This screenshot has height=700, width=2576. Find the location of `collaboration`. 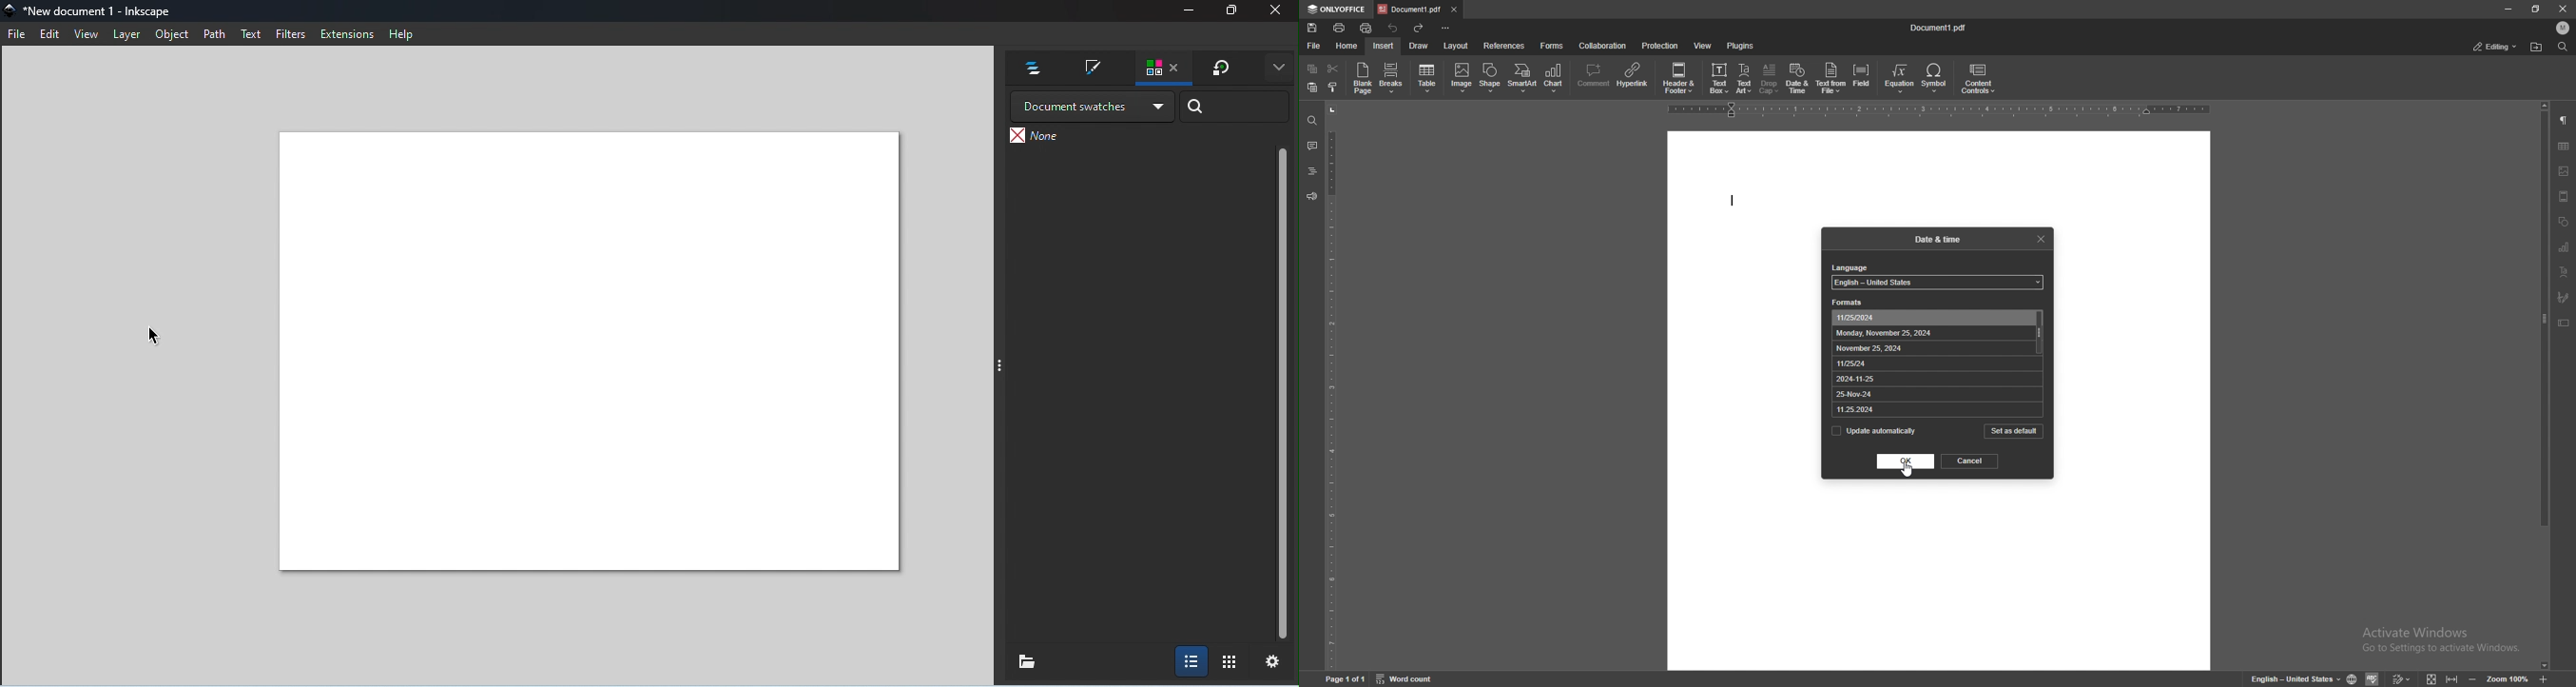

collaboration is located at coordinates (1602, 46).